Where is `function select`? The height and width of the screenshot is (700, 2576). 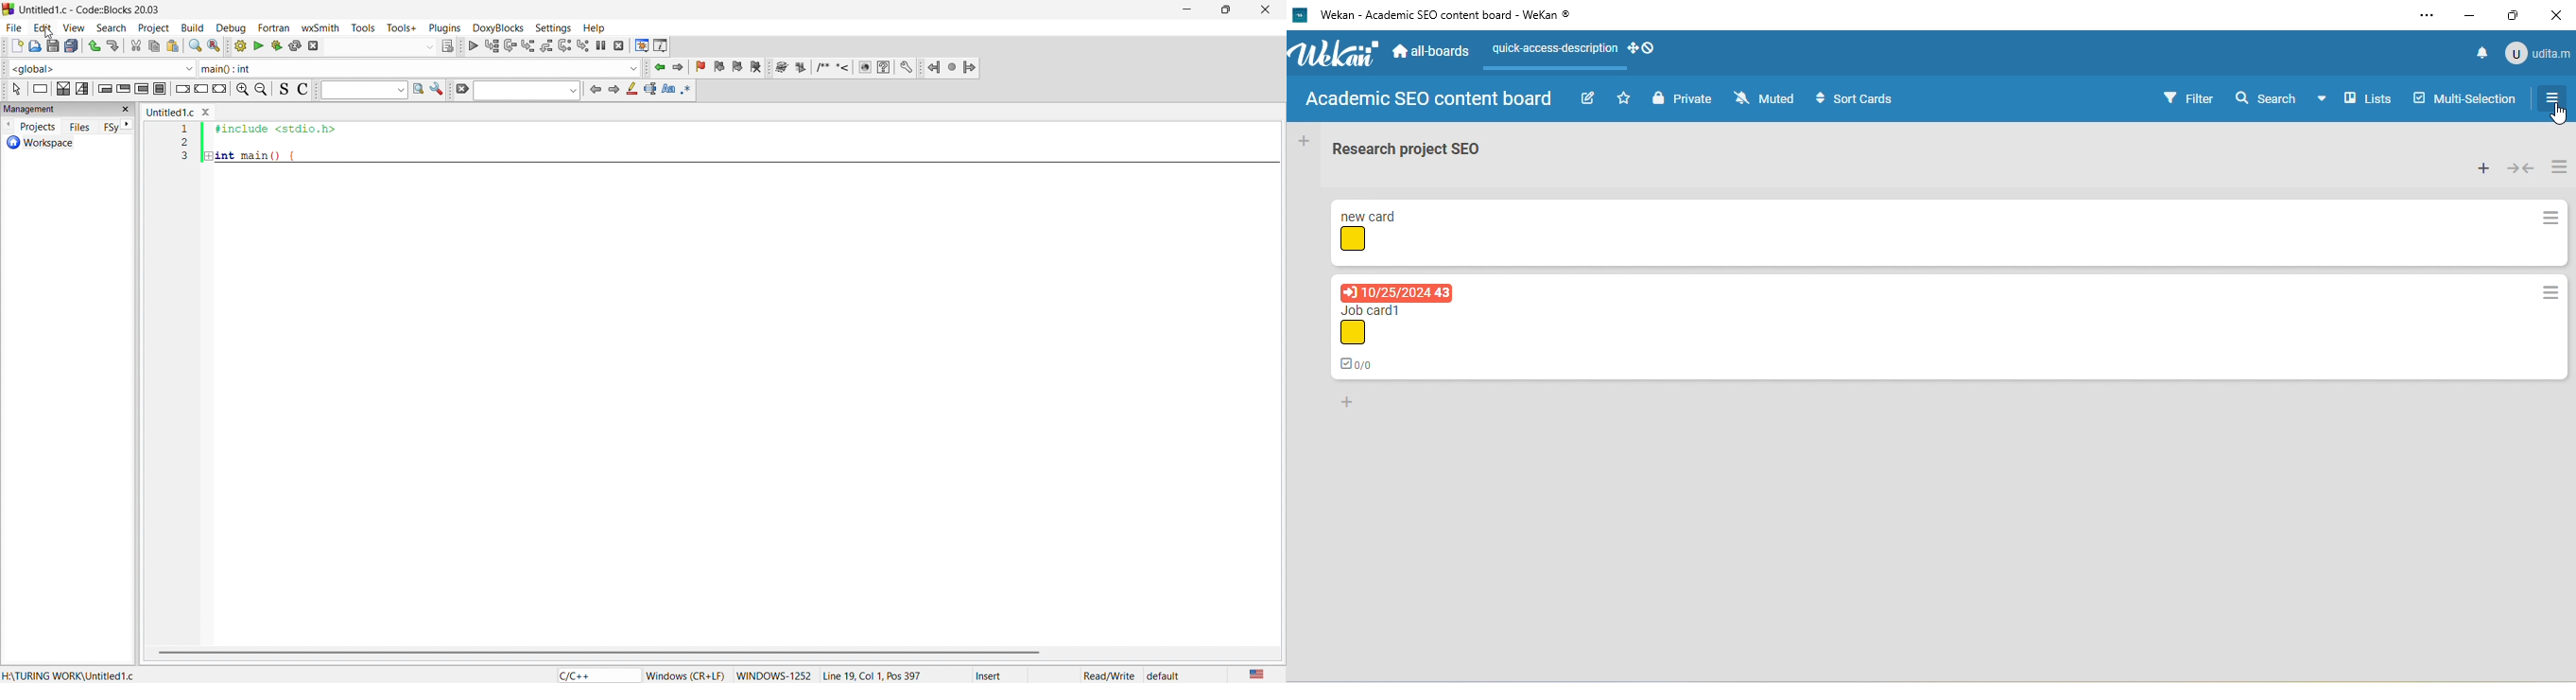 function select is located at coordinates (420, 68).